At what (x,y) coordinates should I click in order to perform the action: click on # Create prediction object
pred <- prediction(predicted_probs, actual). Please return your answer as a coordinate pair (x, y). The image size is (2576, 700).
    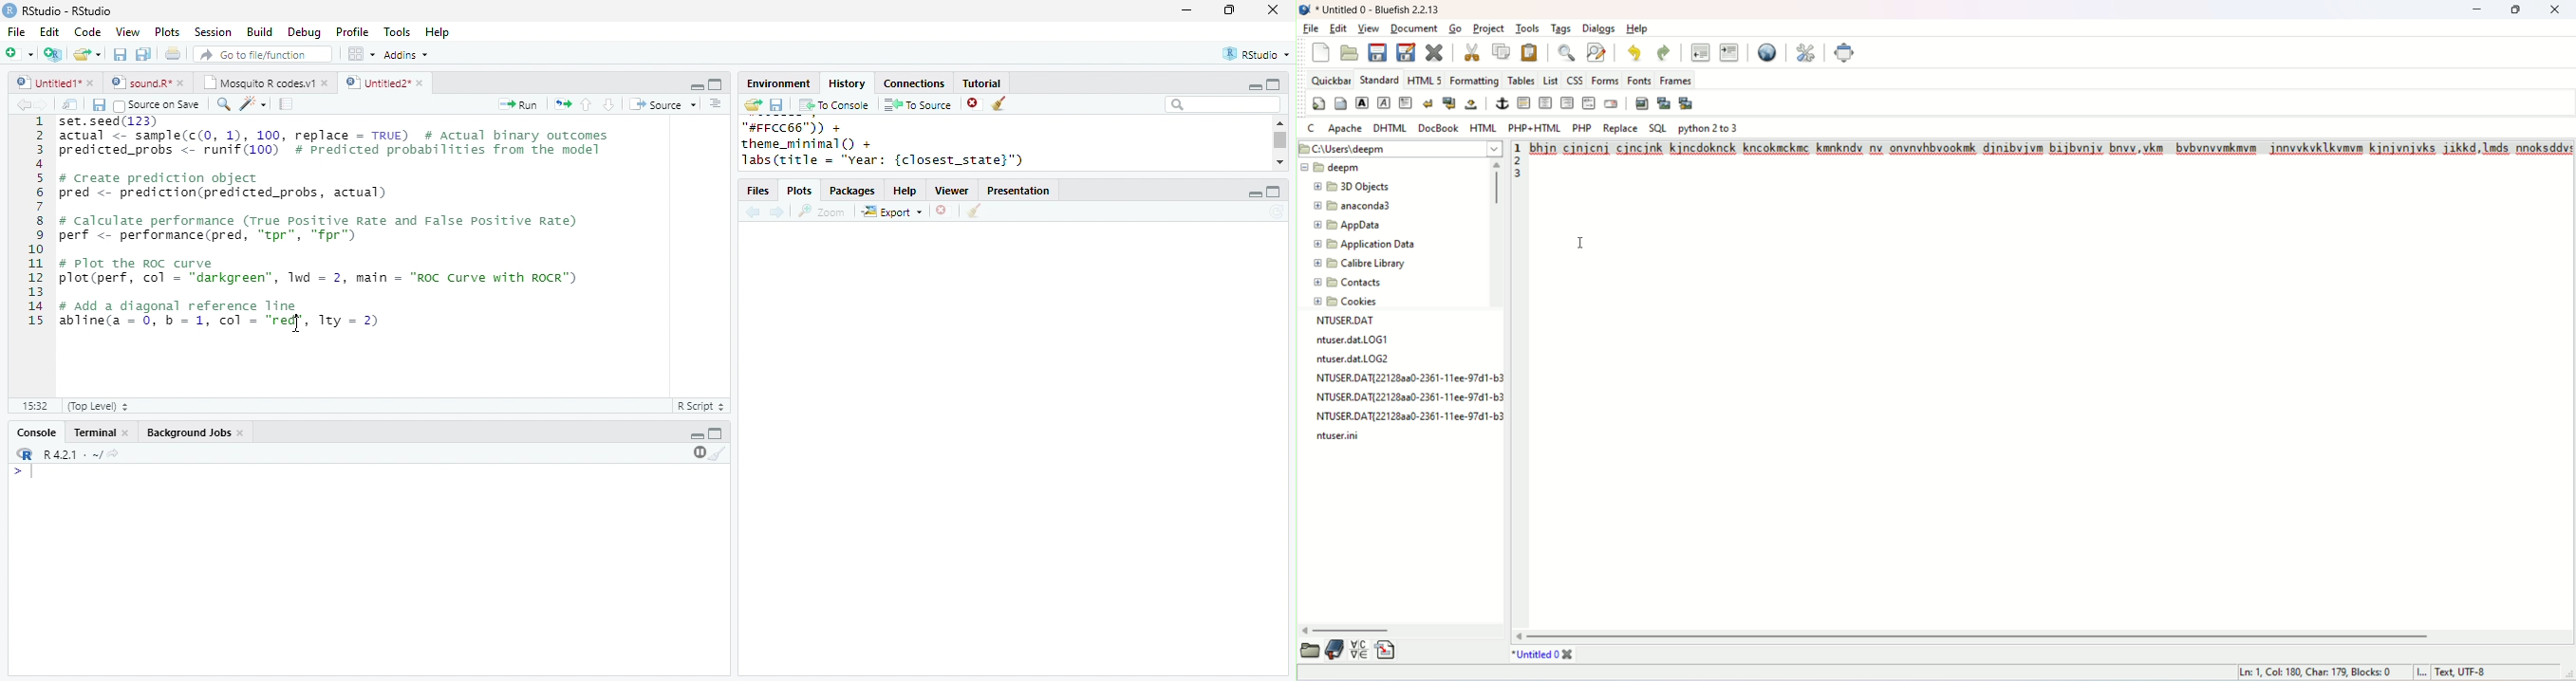
    Looking at the image, I should click on (224, 186).